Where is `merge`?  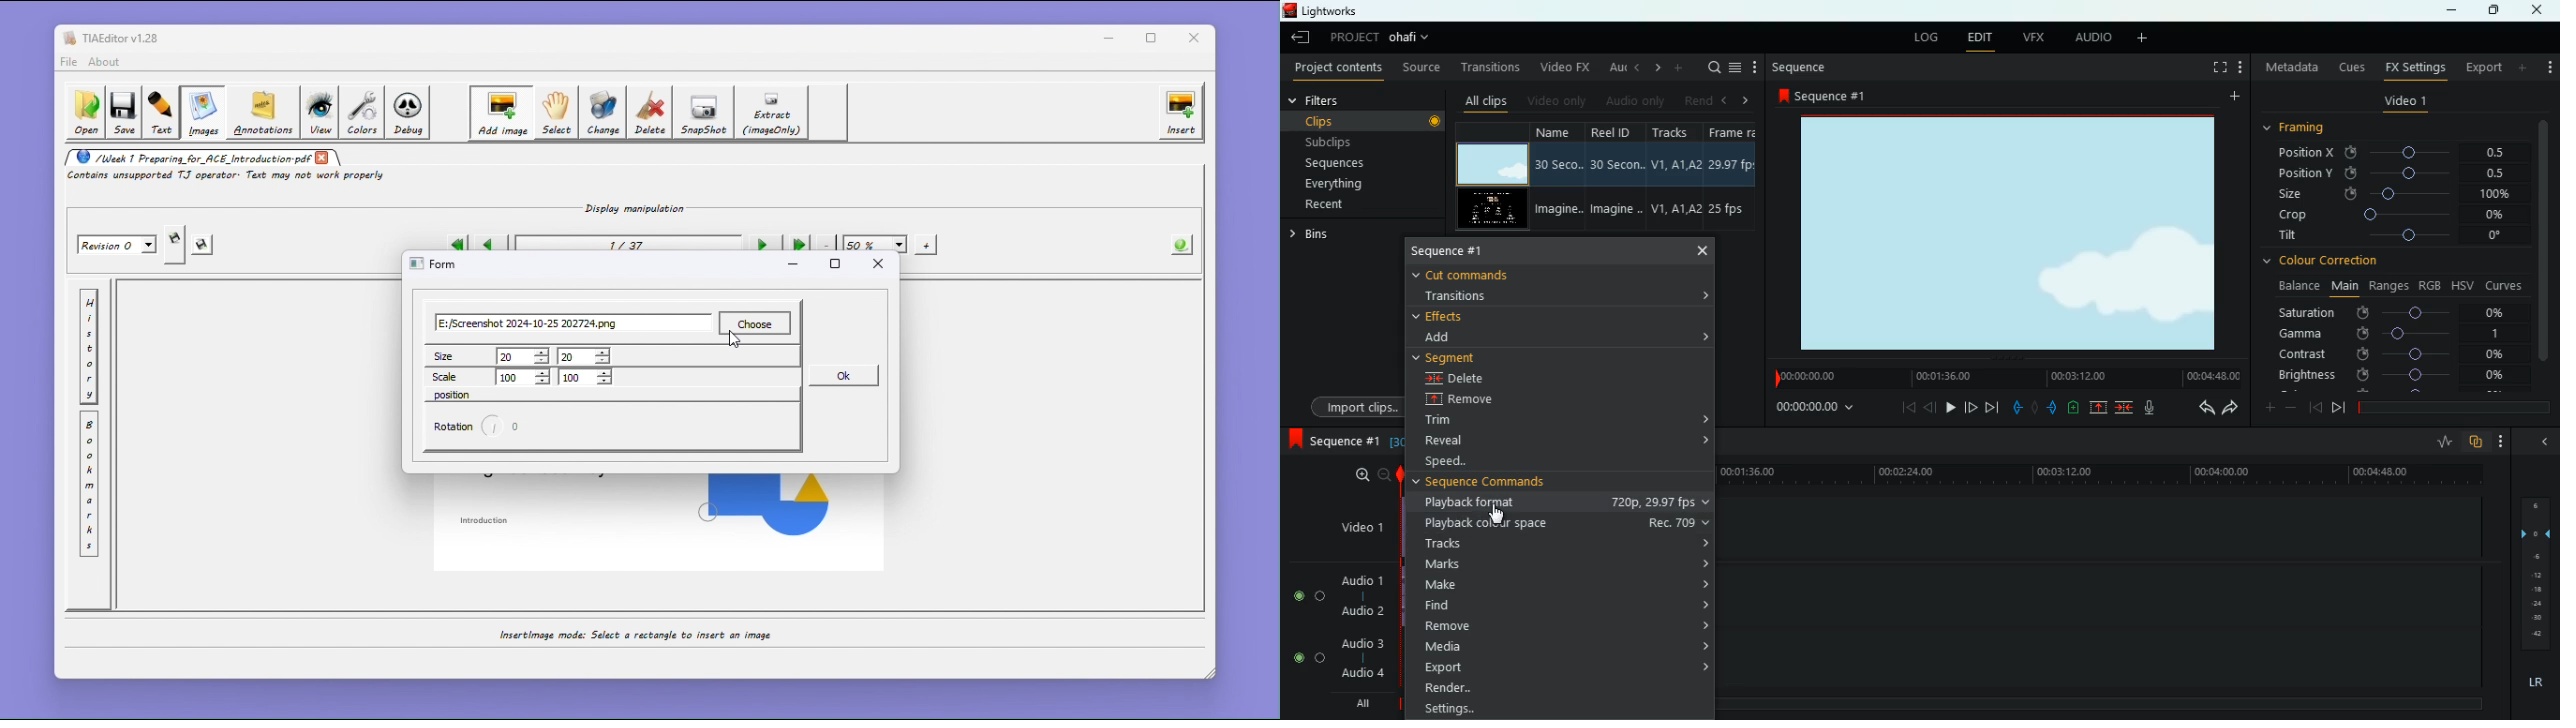
merge is located at coordinates (2127, 409).